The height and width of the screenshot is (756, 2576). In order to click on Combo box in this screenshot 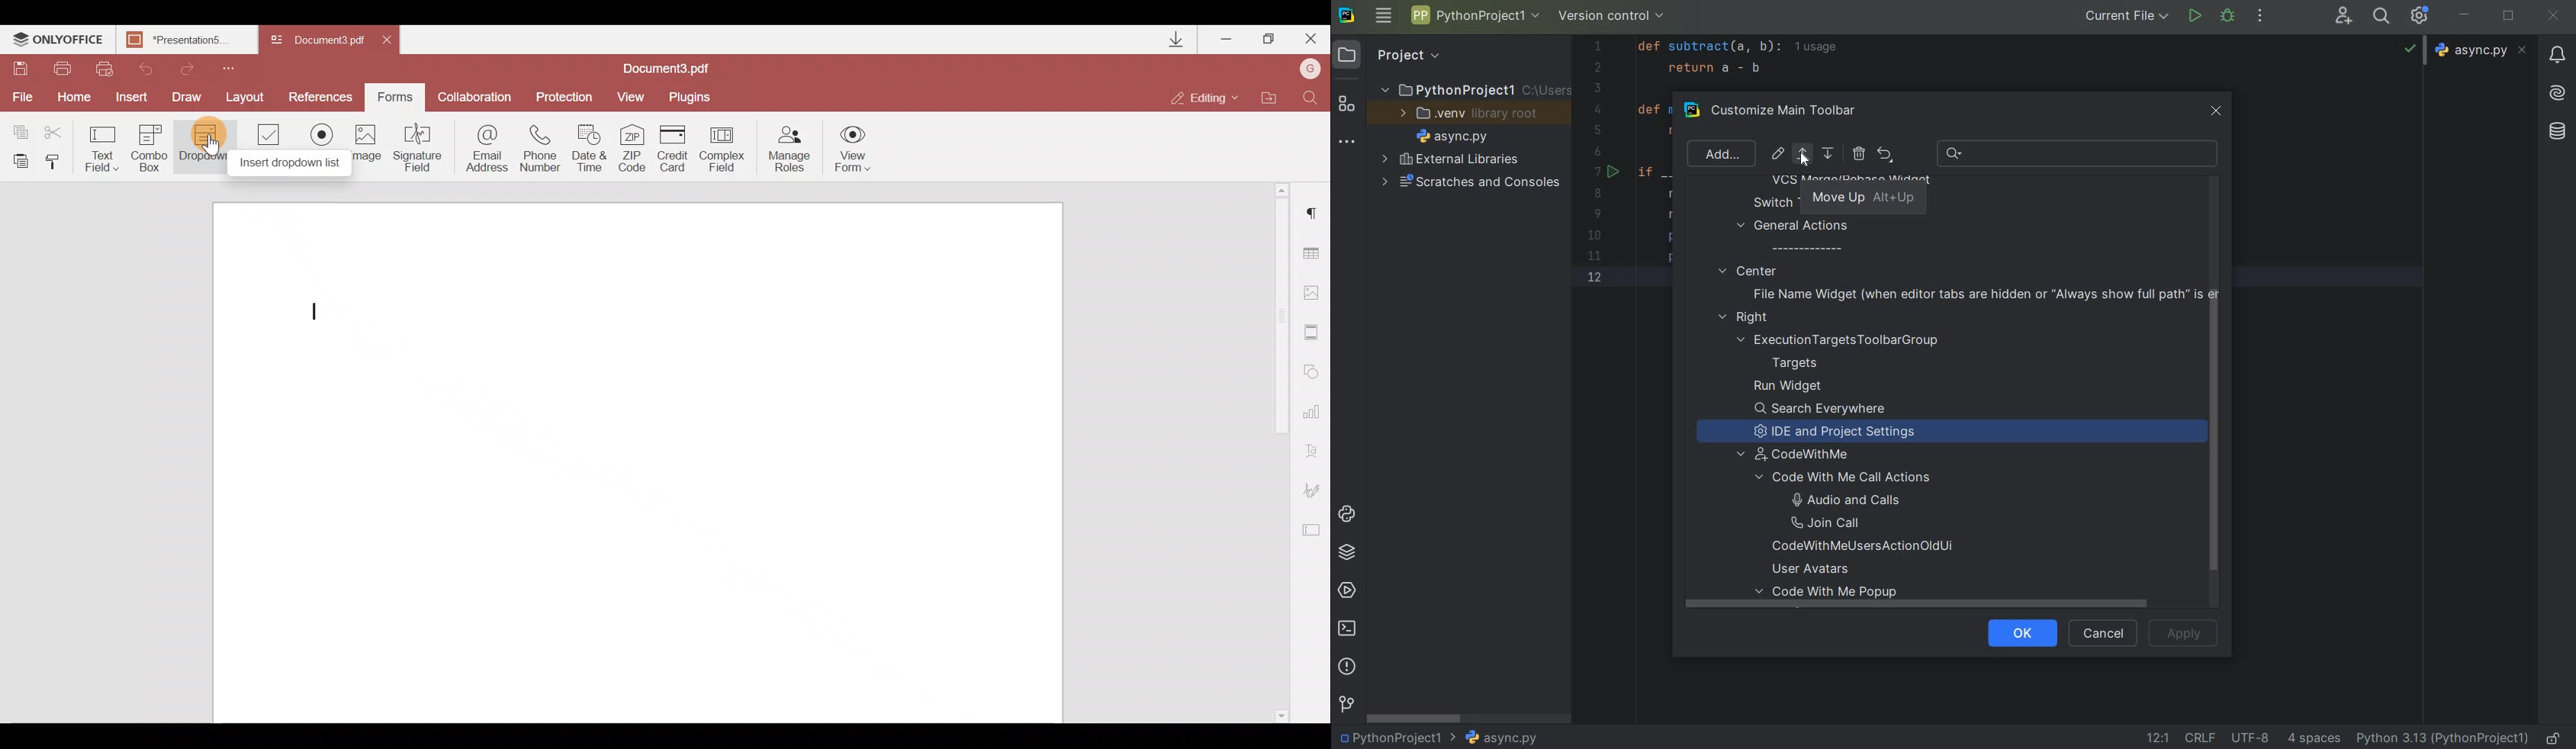, I will do `click(150, 146)`.